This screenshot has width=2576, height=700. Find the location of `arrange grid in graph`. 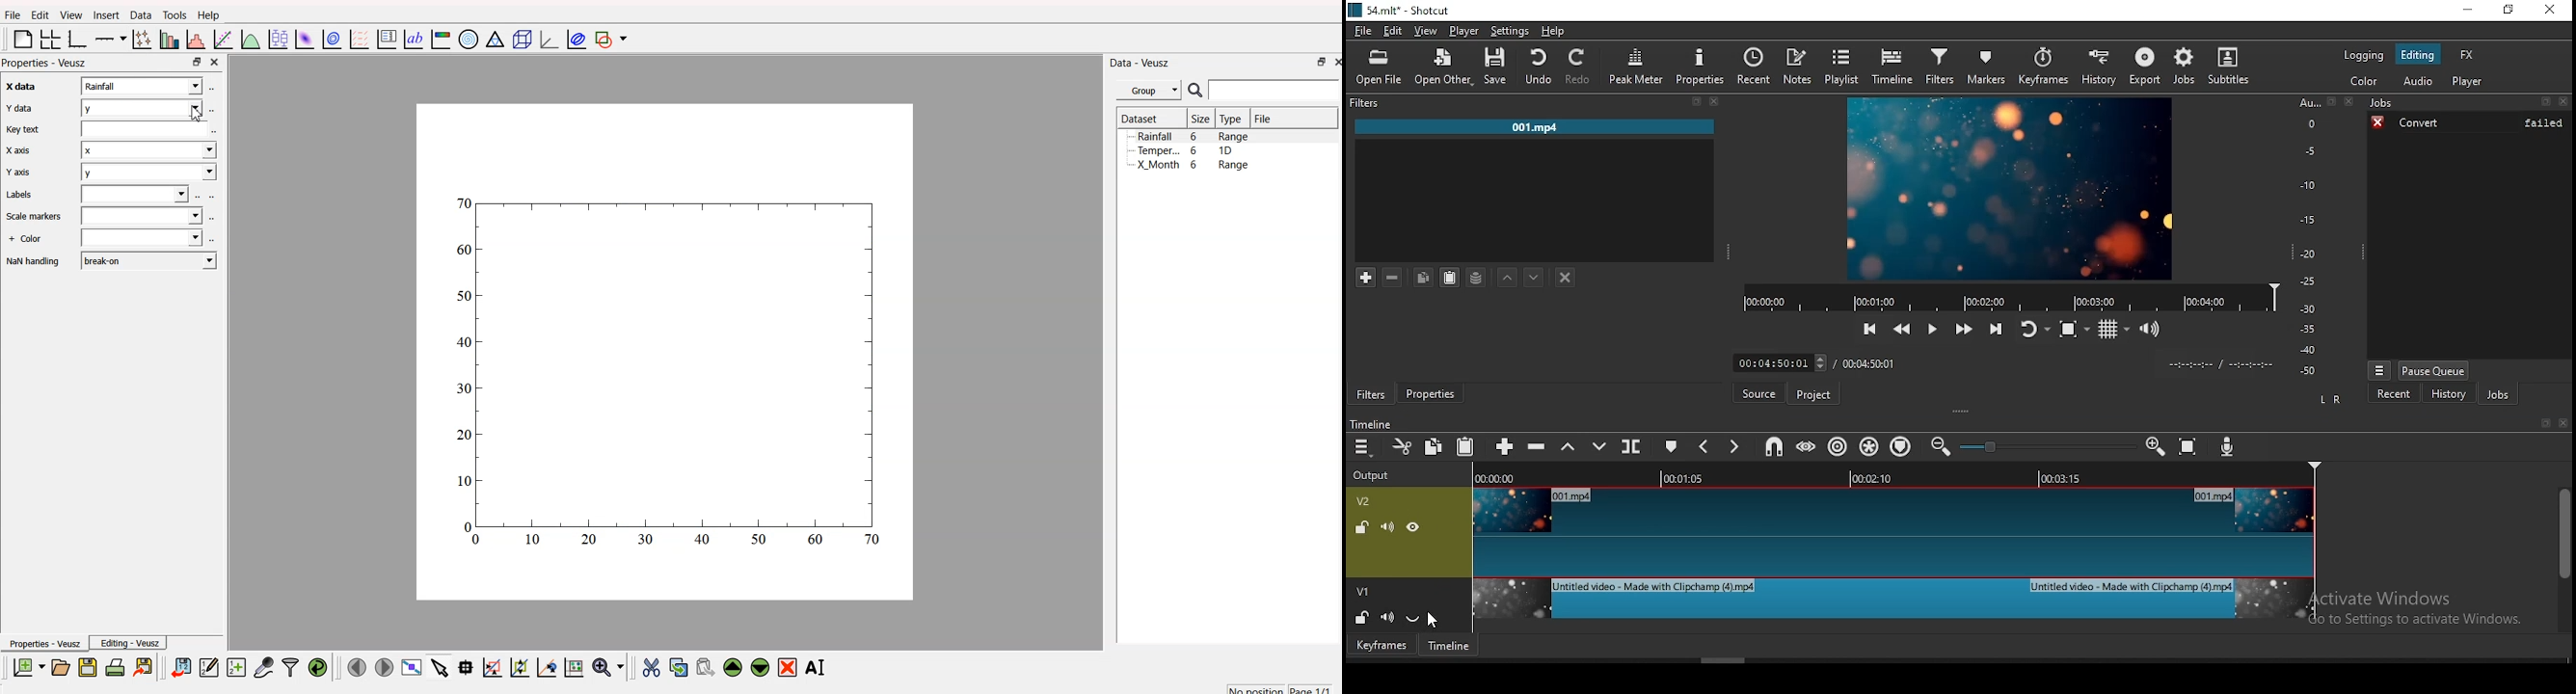

arrange grid in graph is located at coordinates (49, 40).